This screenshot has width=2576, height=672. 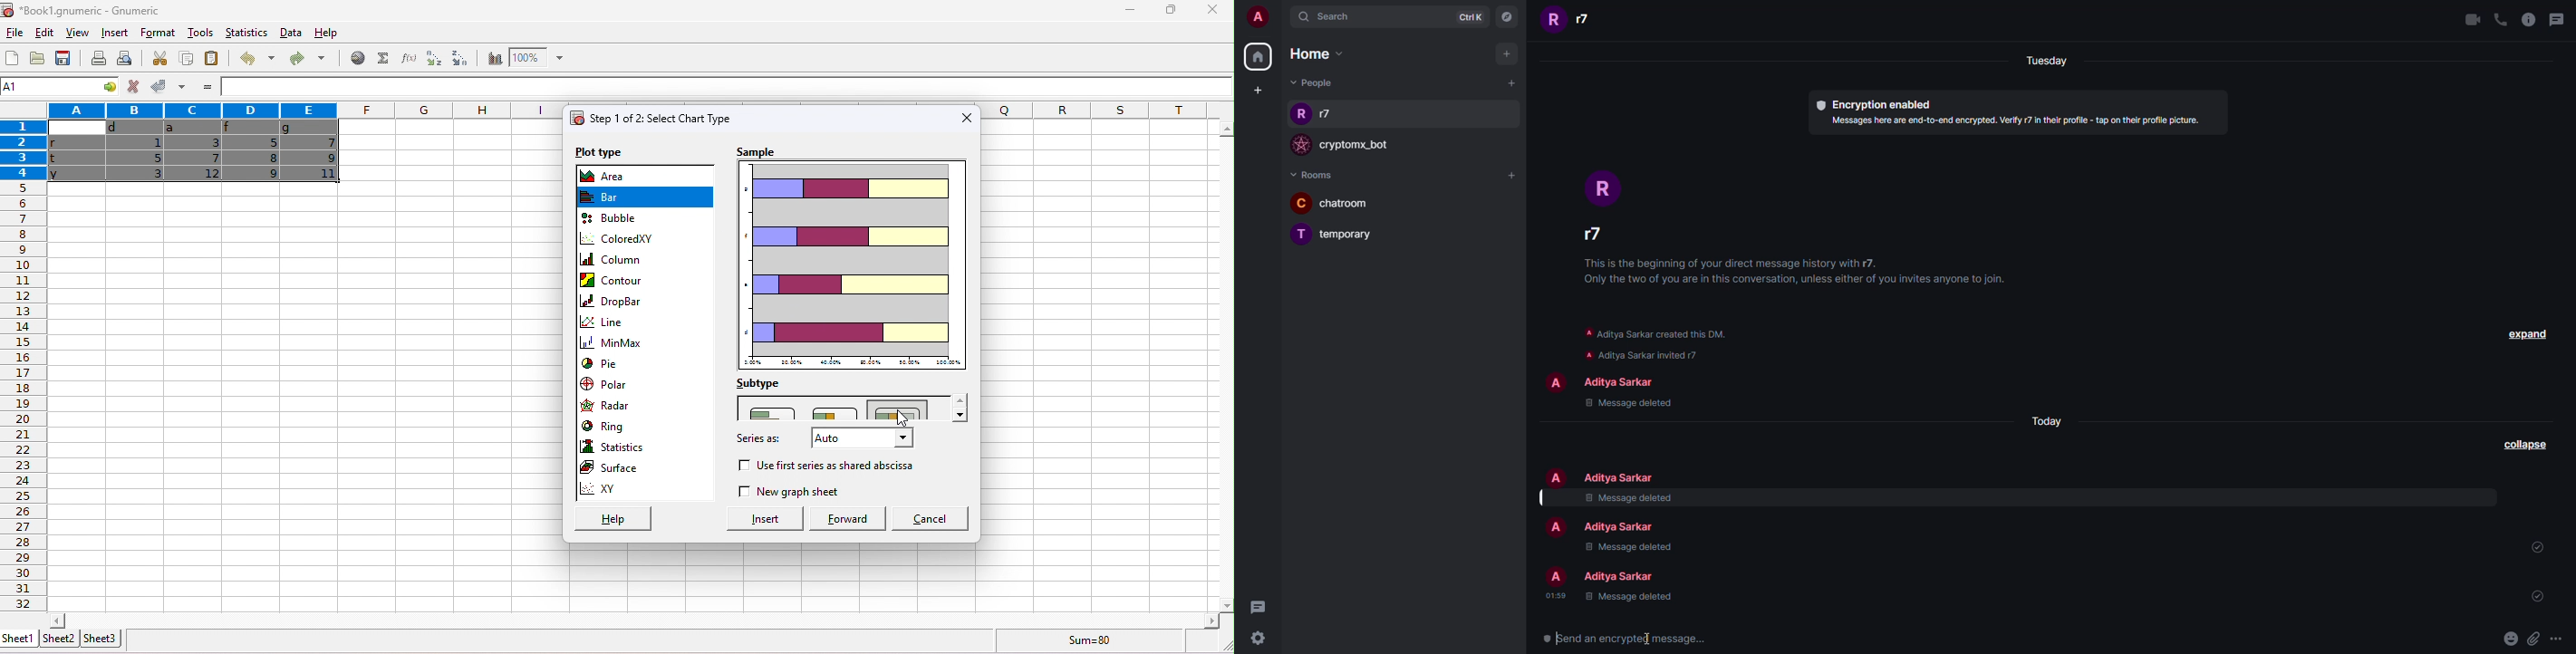 I want to click on select function, so click(x=381, y=58).